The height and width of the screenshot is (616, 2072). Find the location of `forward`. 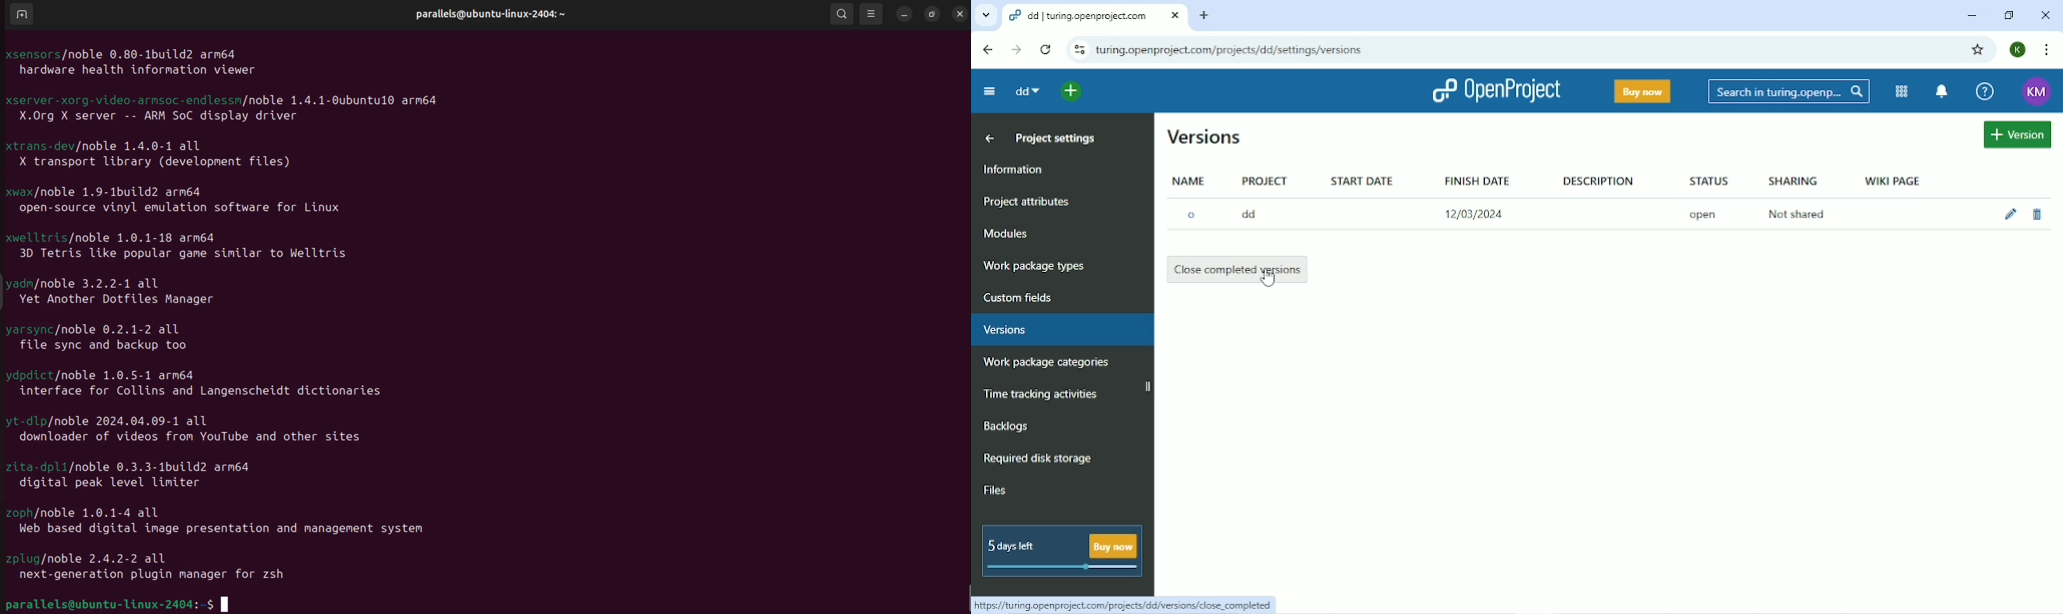

forward is located at coordinates (1013, 50).